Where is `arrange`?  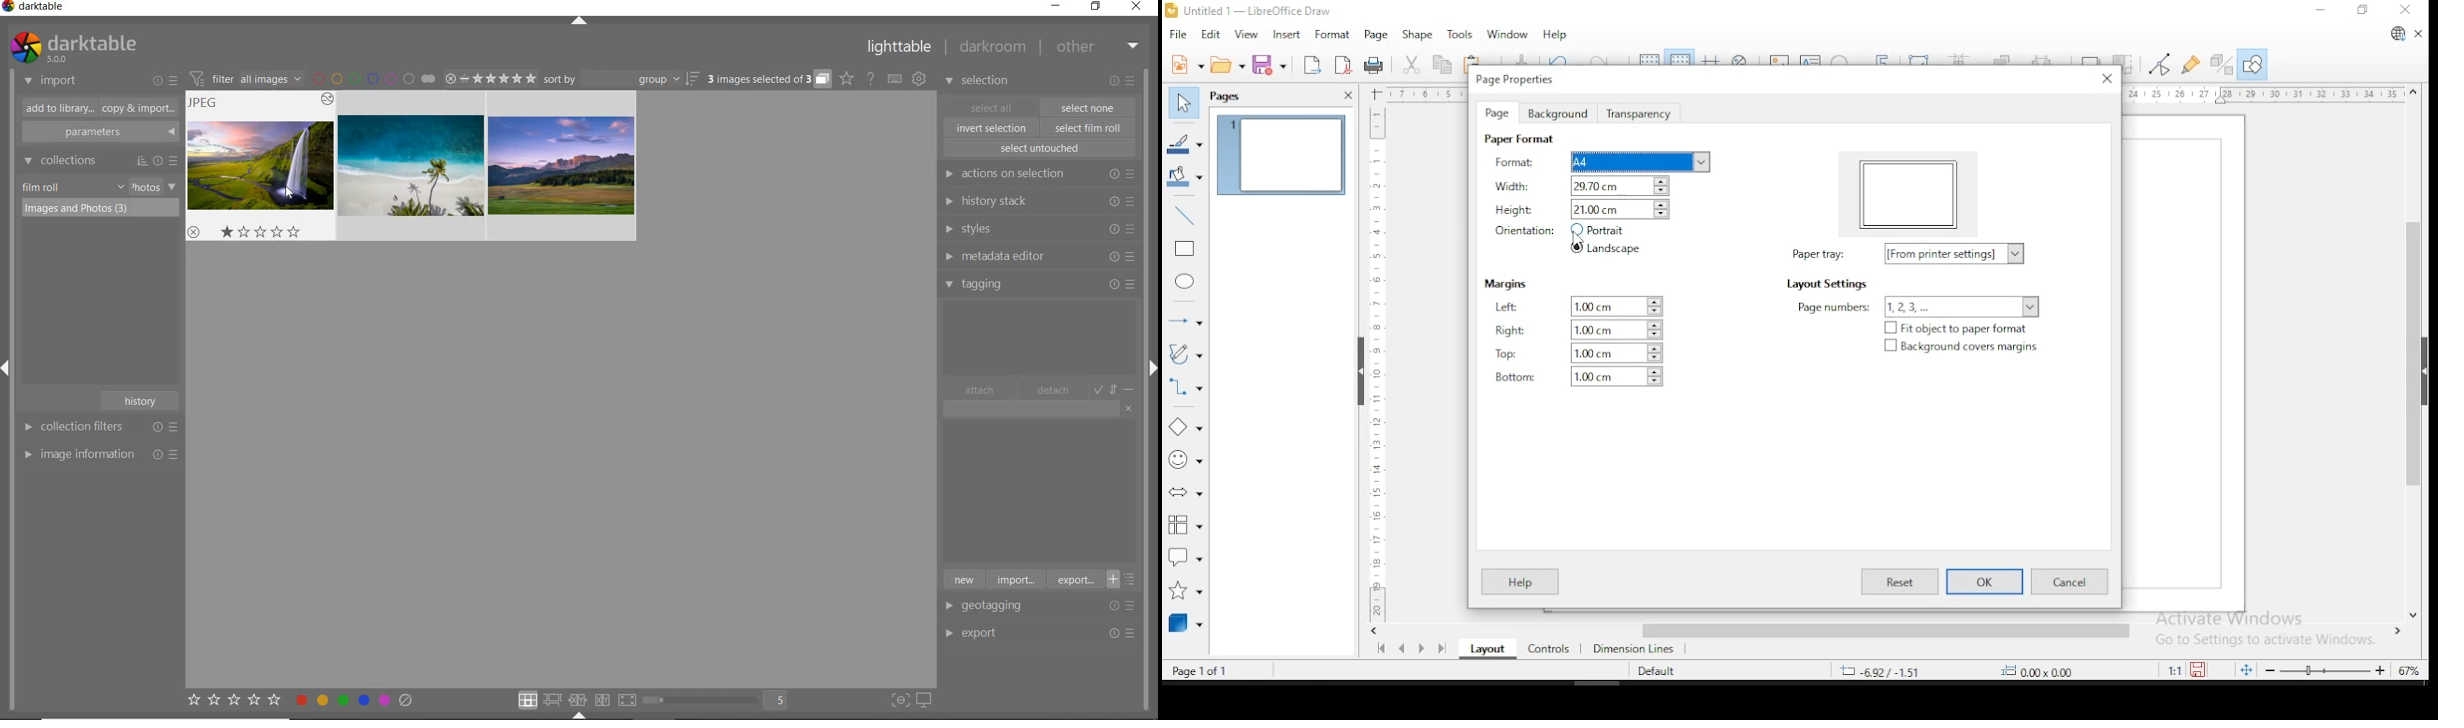 arrange is located at coordinates (2006, 58).